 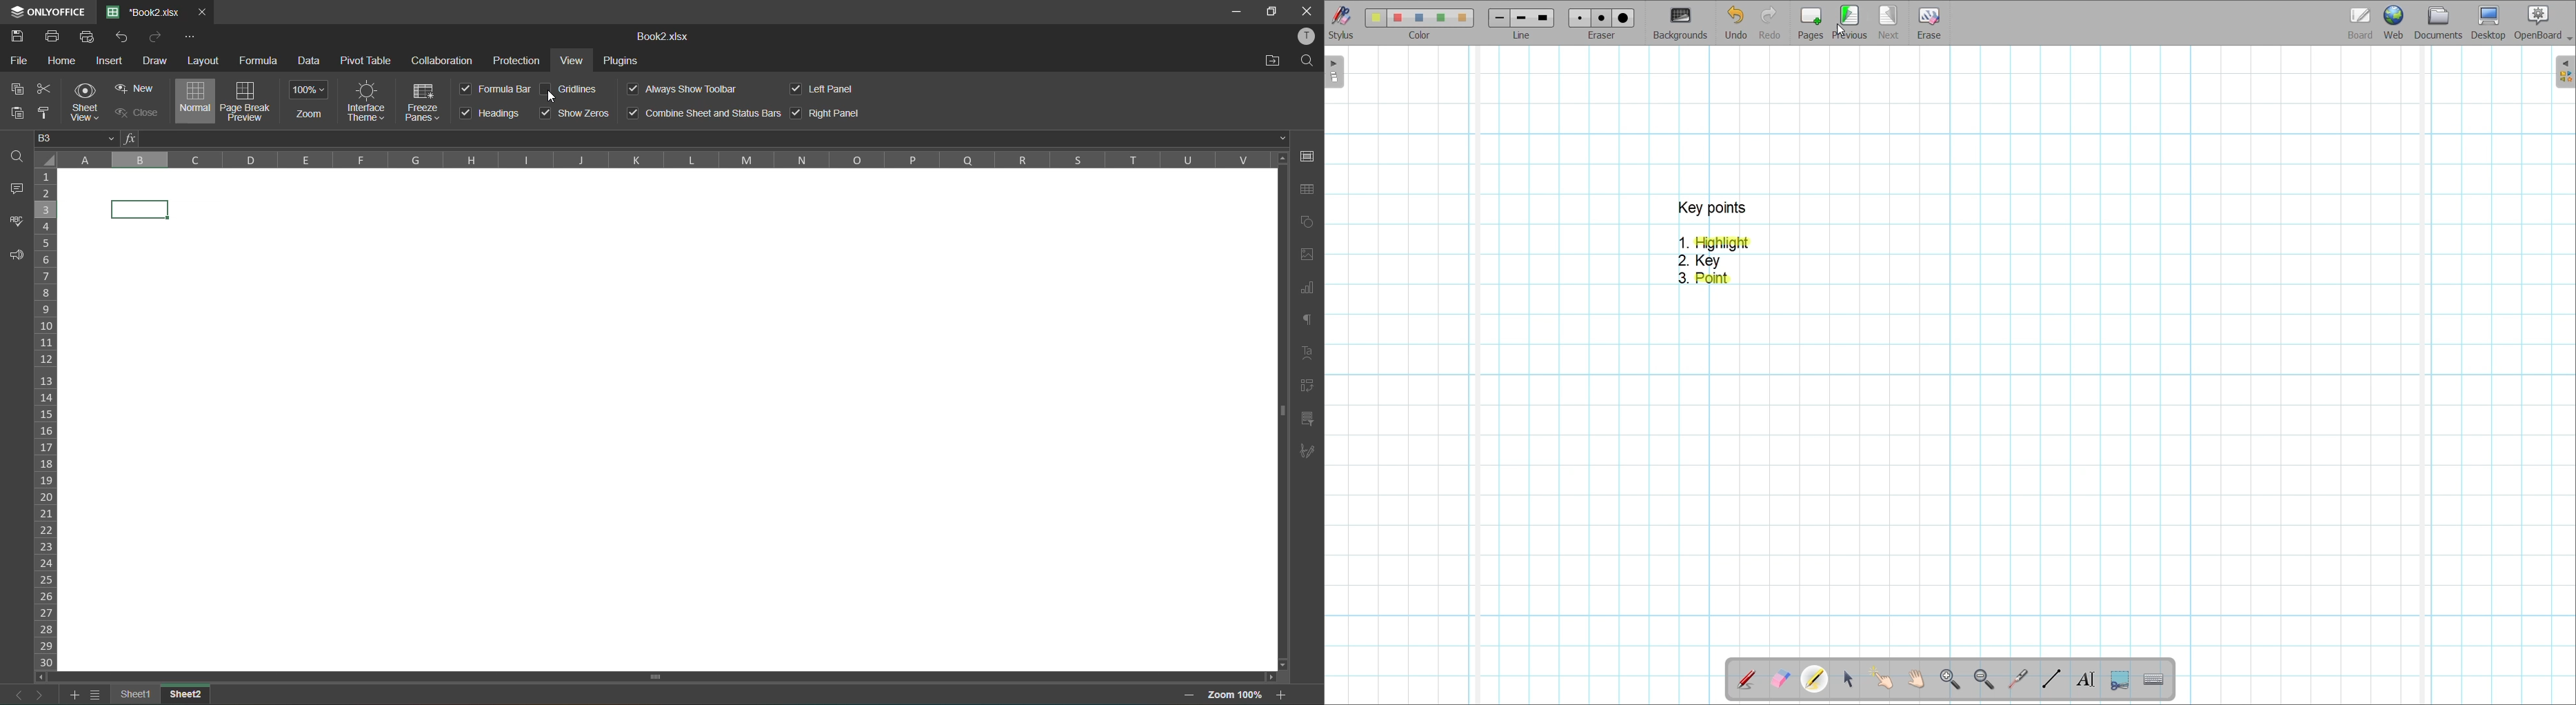 I want to click on interface theme, so click(x=368, y=100).